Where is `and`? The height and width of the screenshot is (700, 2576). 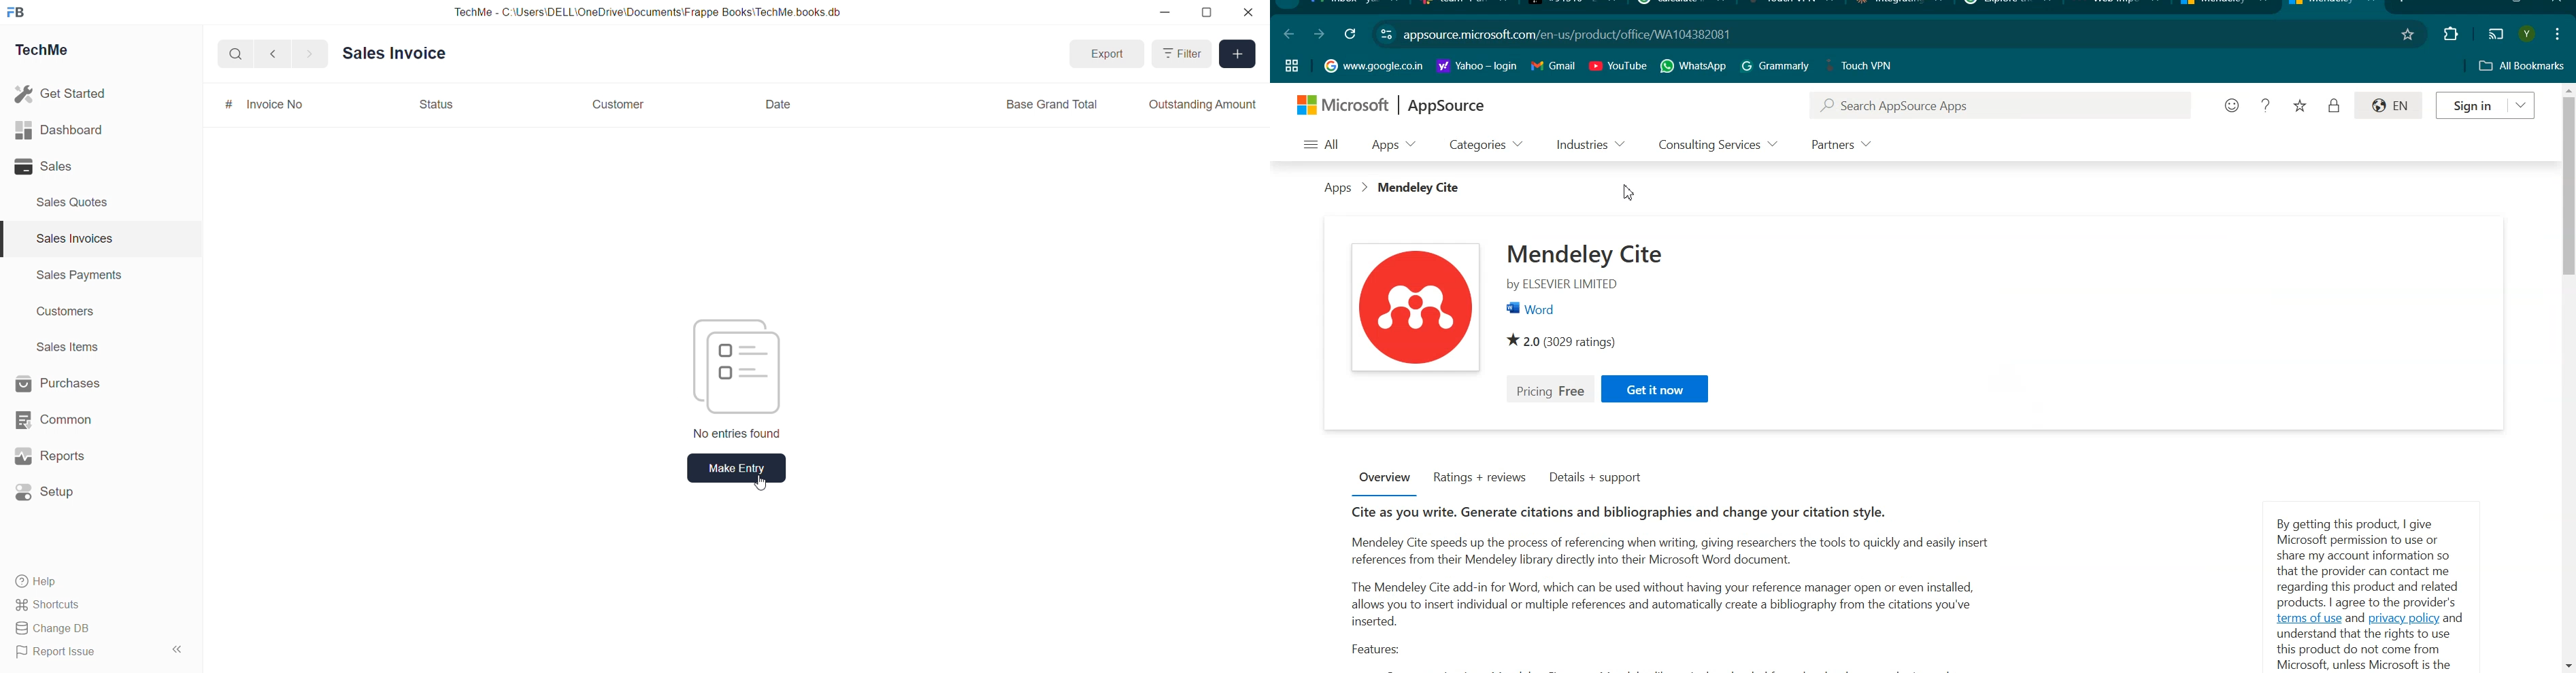
and is located at coordinates (2355, 618).